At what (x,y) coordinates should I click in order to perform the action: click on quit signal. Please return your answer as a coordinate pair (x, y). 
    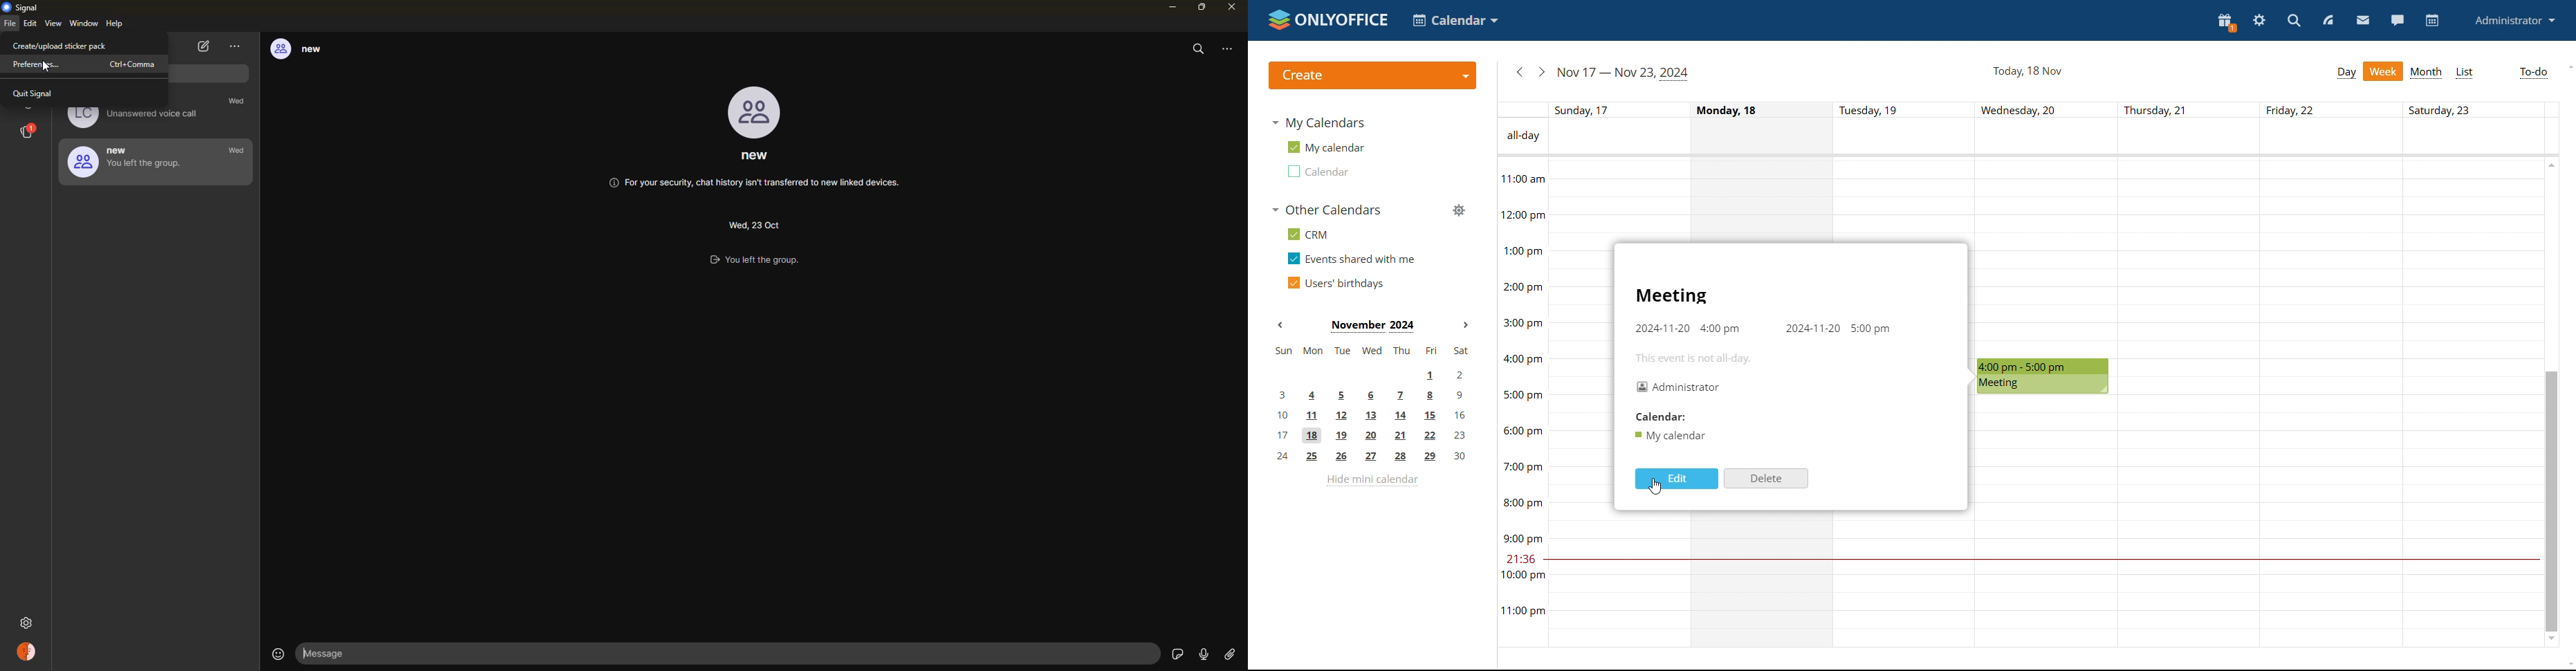
    Looking at the image, I should click on (38, 93).